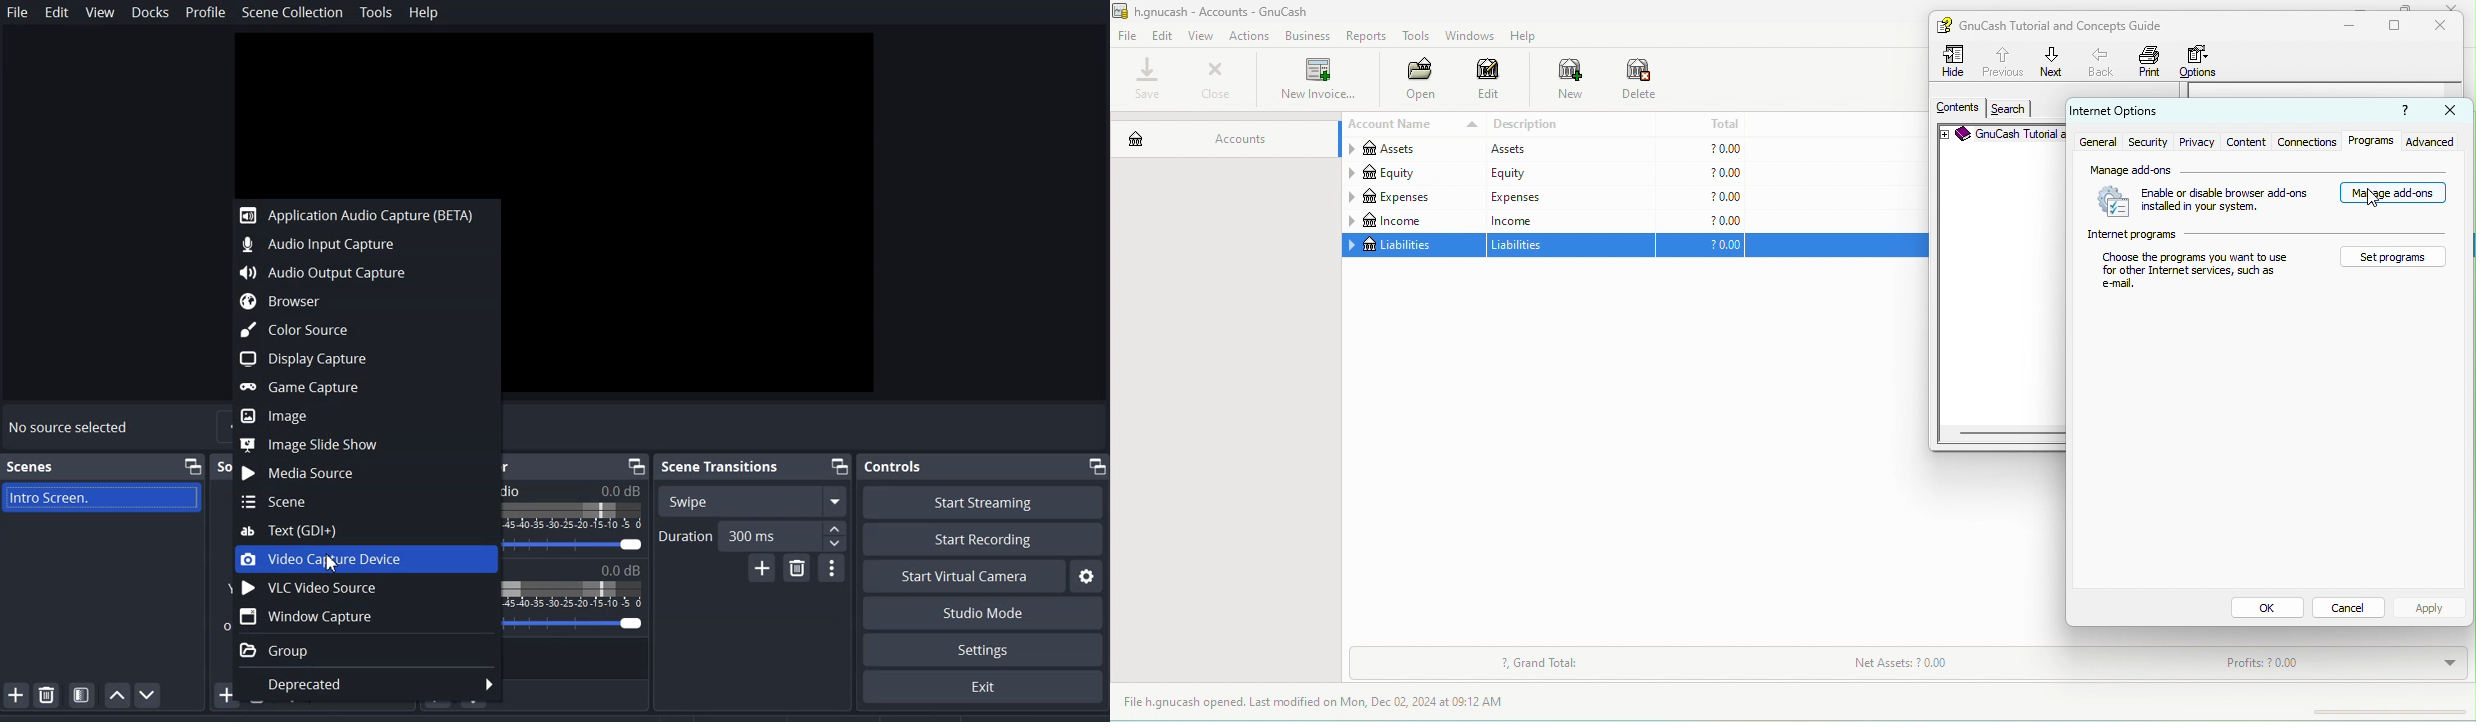 This screenshot has height=728, width=2492. What do you see at coordinates (2151, 142) in the screenshot?
I see `security` at bounding box center [2151, 142].